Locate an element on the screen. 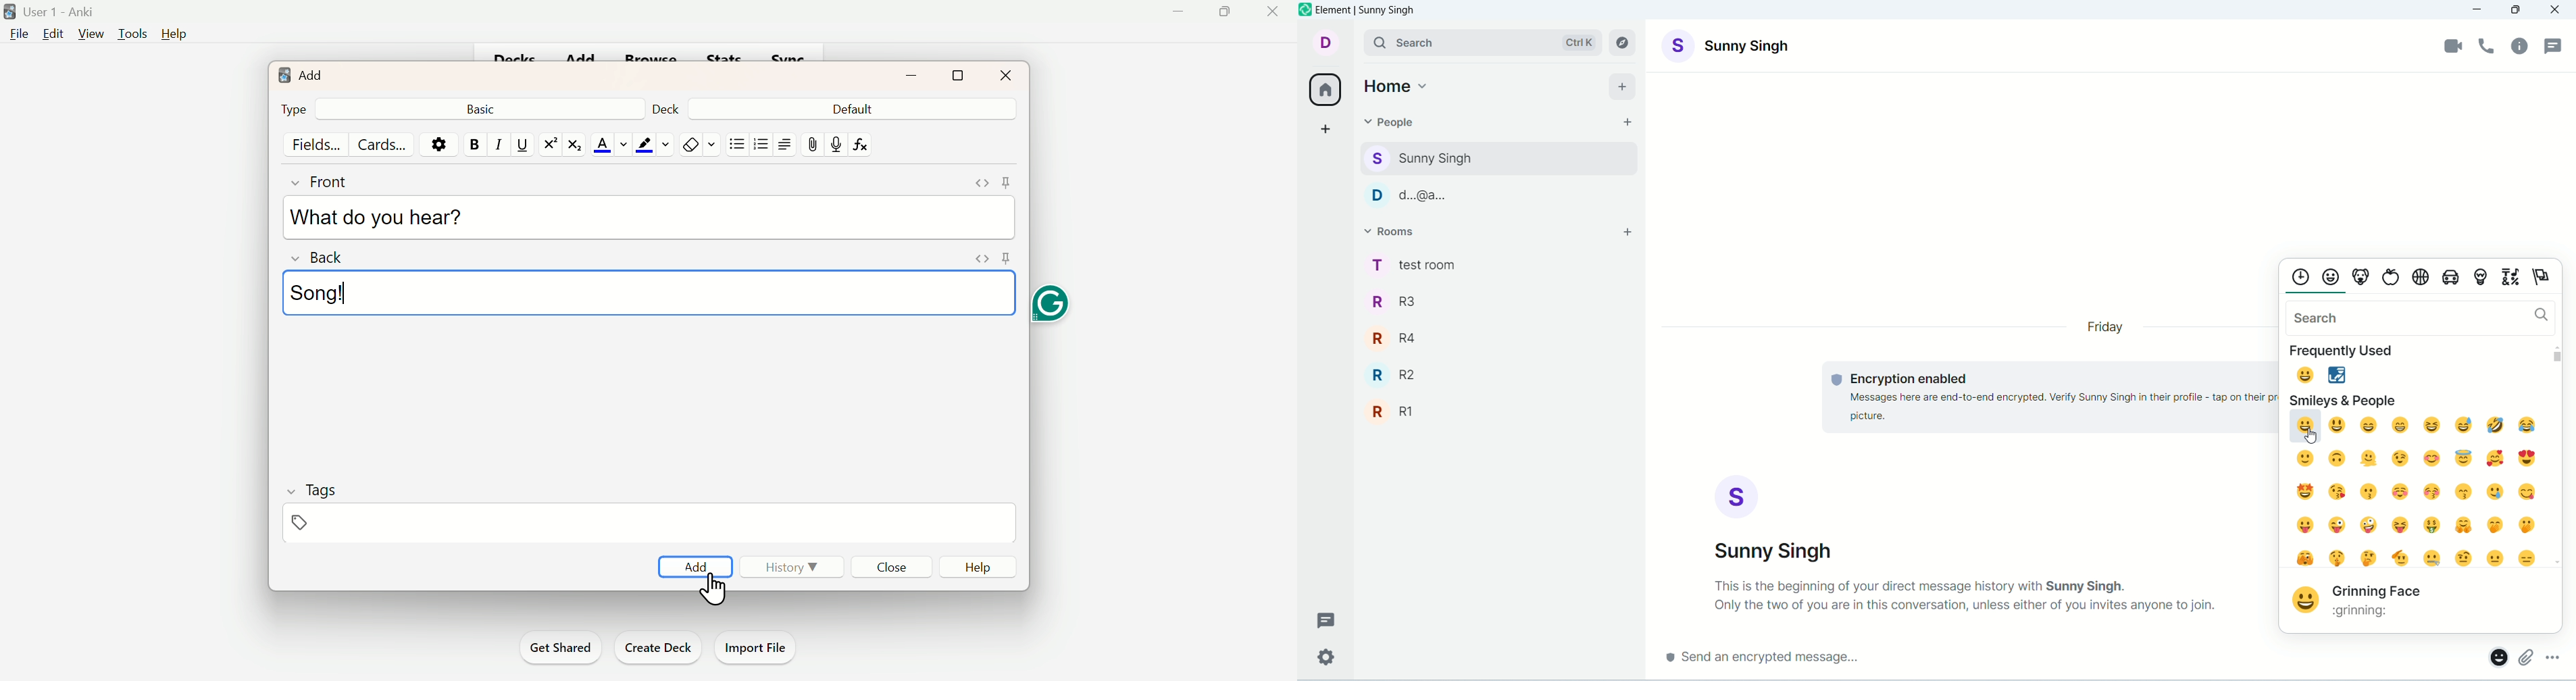 This screenshot has width=2576, height=700. voice call is located at coordinates (2491, 48).